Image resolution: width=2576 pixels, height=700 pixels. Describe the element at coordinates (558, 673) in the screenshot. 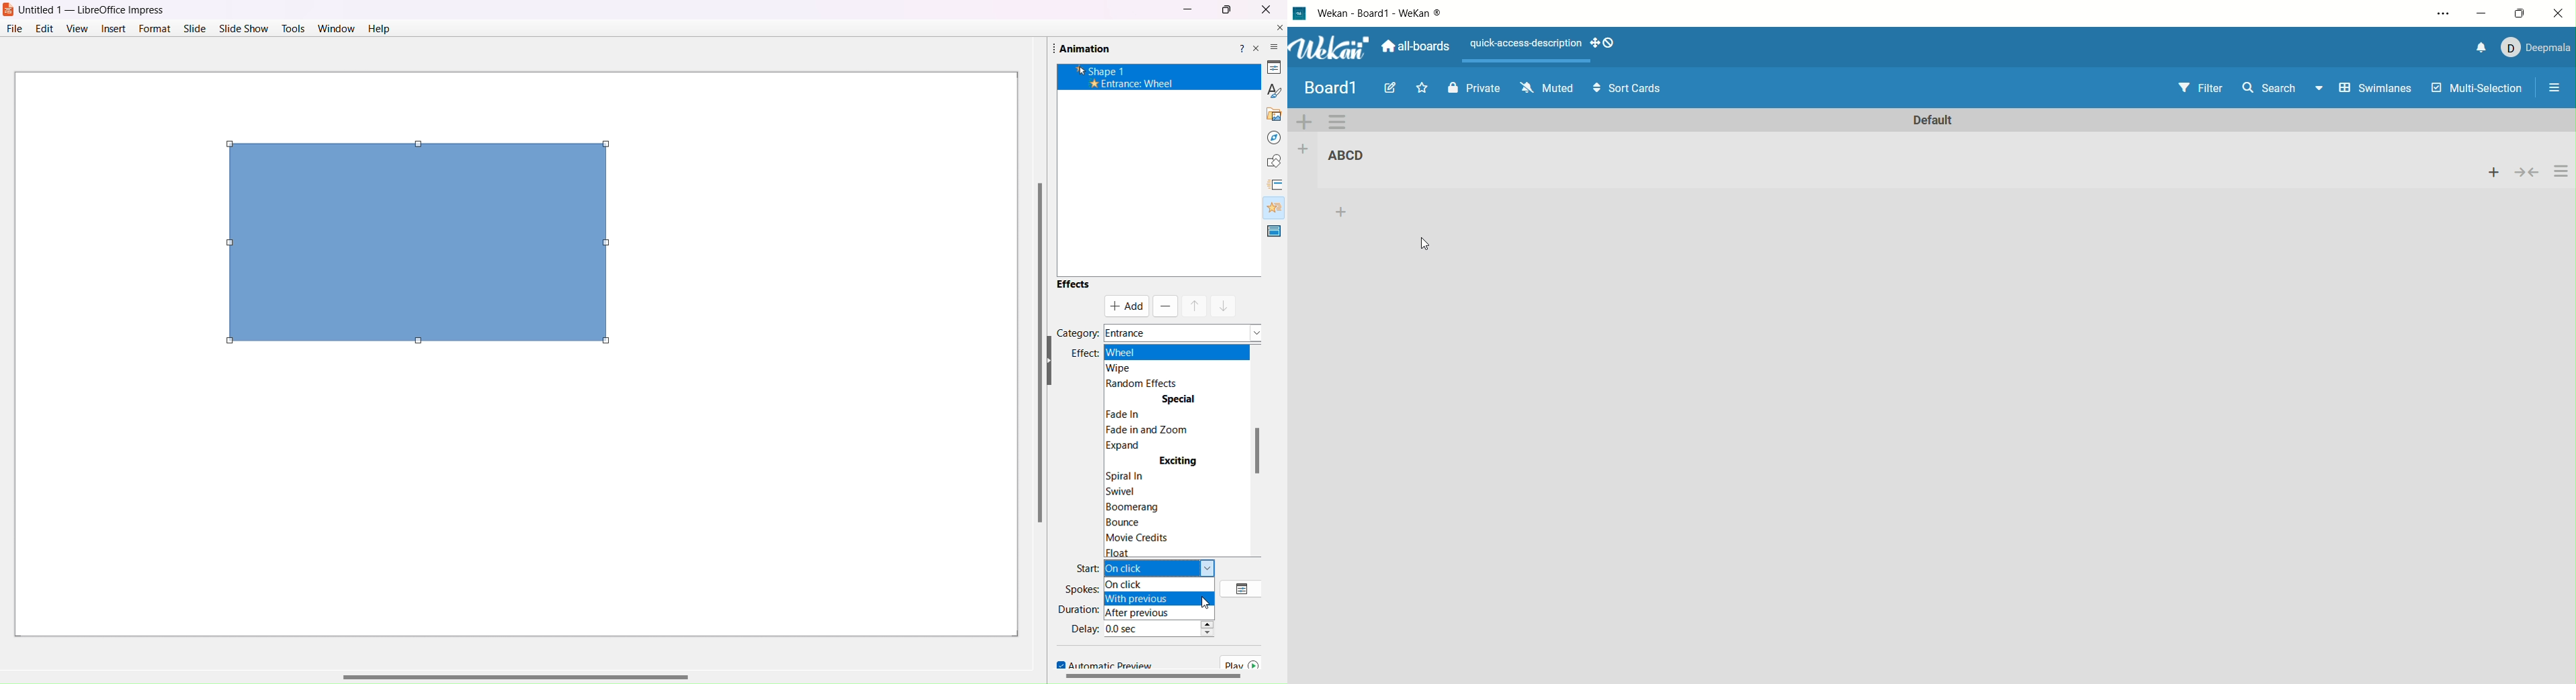

I see `Horizontal Scroll Bar` at that location.